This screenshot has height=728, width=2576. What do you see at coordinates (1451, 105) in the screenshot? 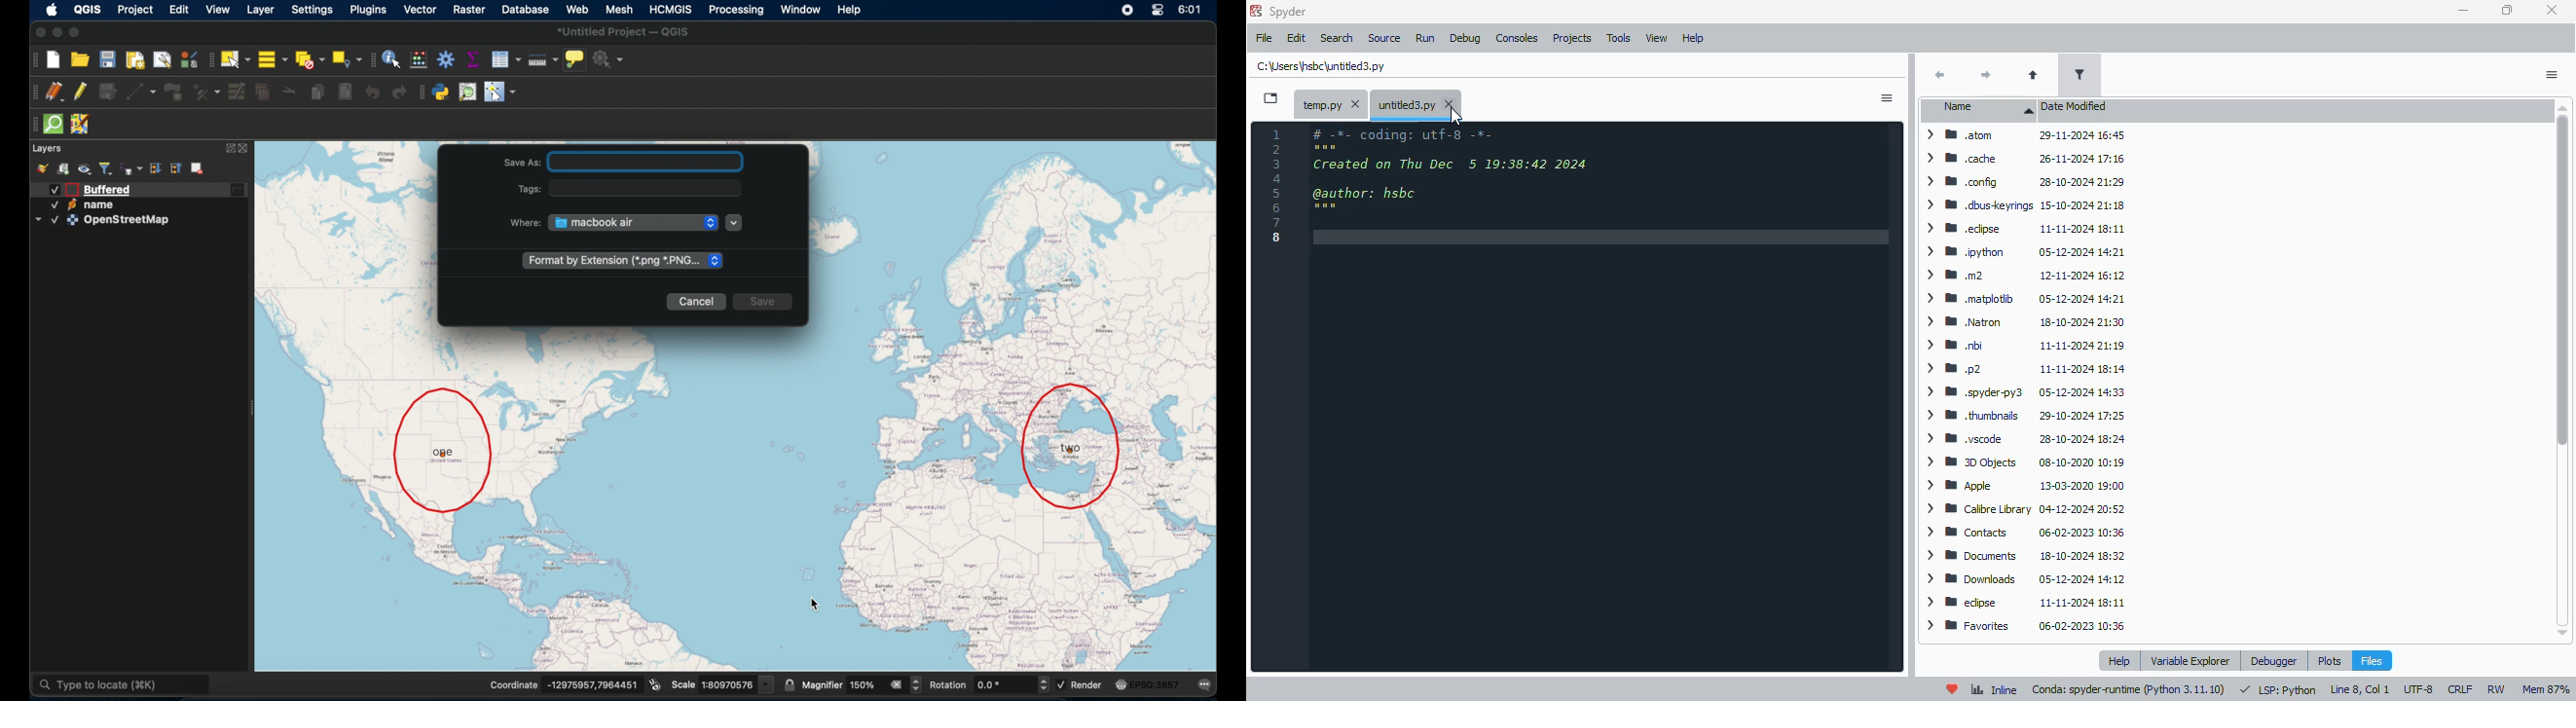
I see `close tab` at bounding box center [1451, 105].